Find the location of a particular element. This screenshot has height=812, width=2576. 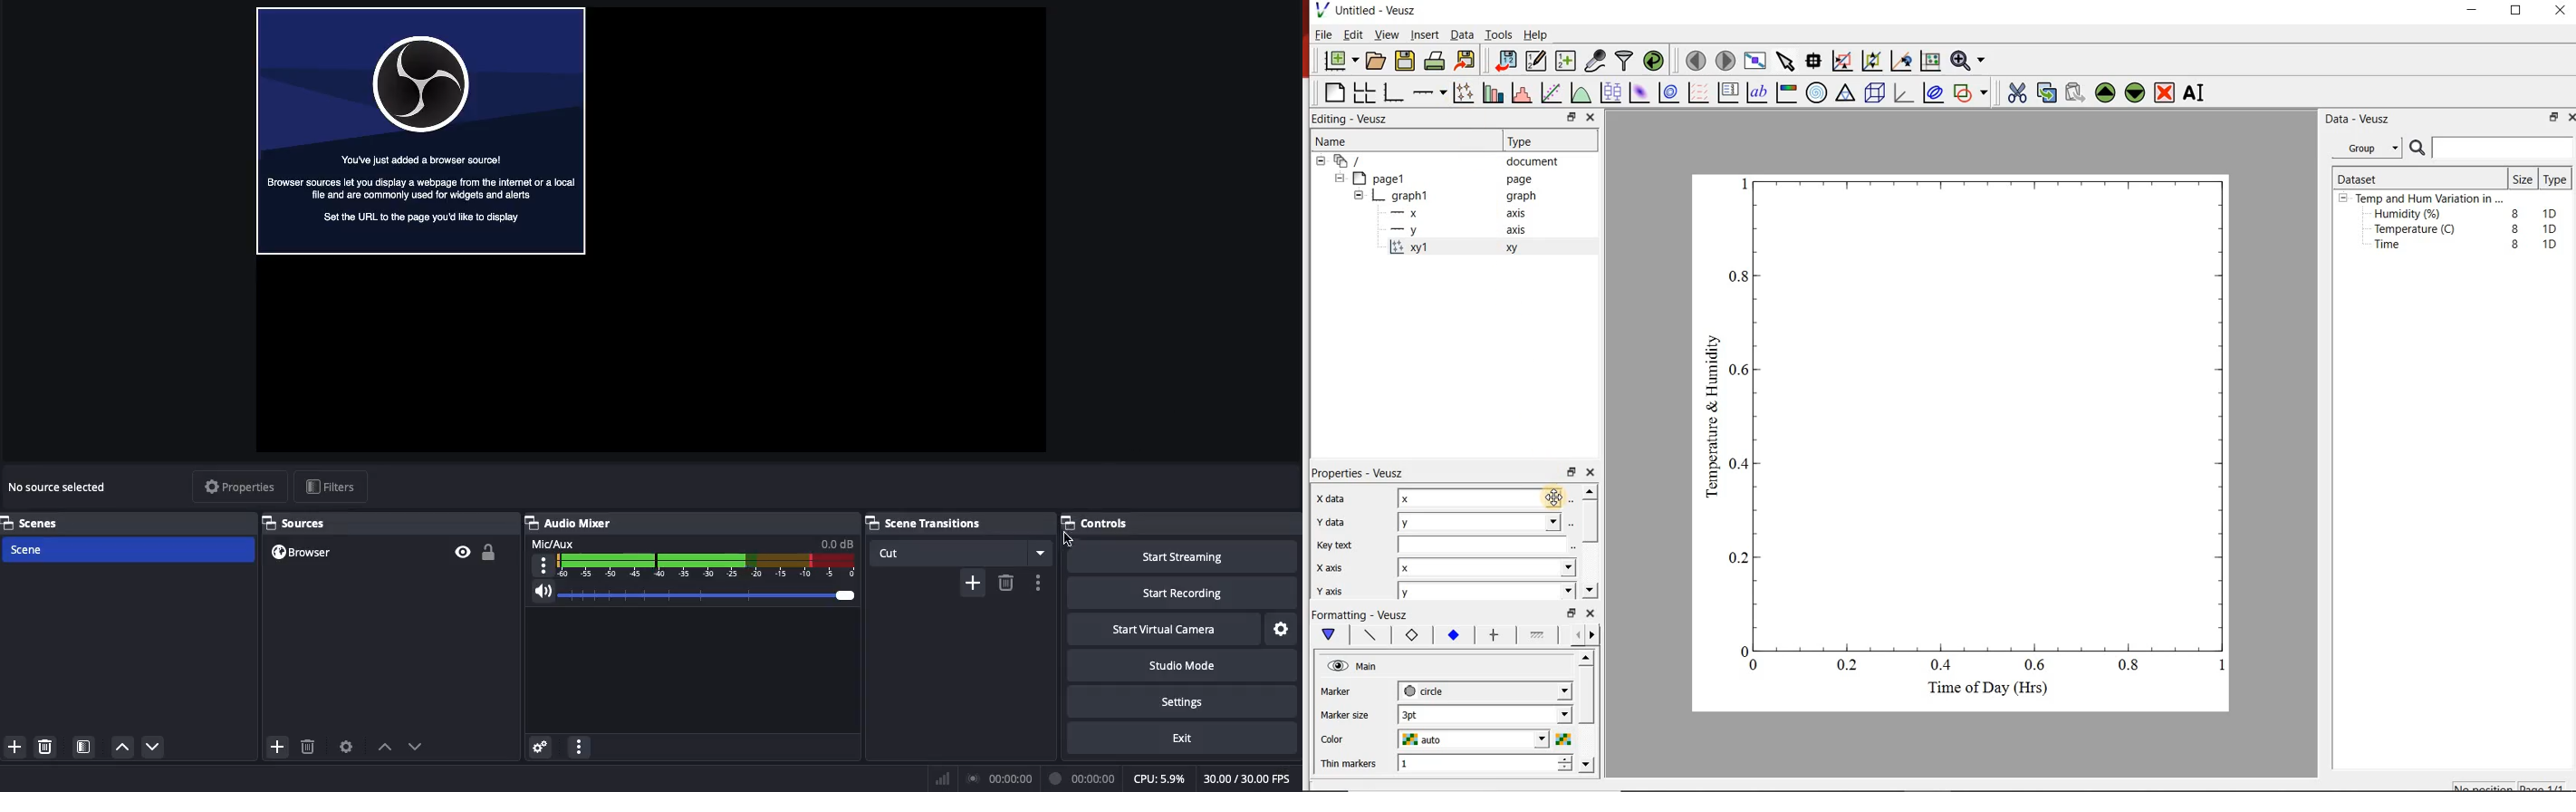

plot a vector field is located at coordinates (1699, 93).